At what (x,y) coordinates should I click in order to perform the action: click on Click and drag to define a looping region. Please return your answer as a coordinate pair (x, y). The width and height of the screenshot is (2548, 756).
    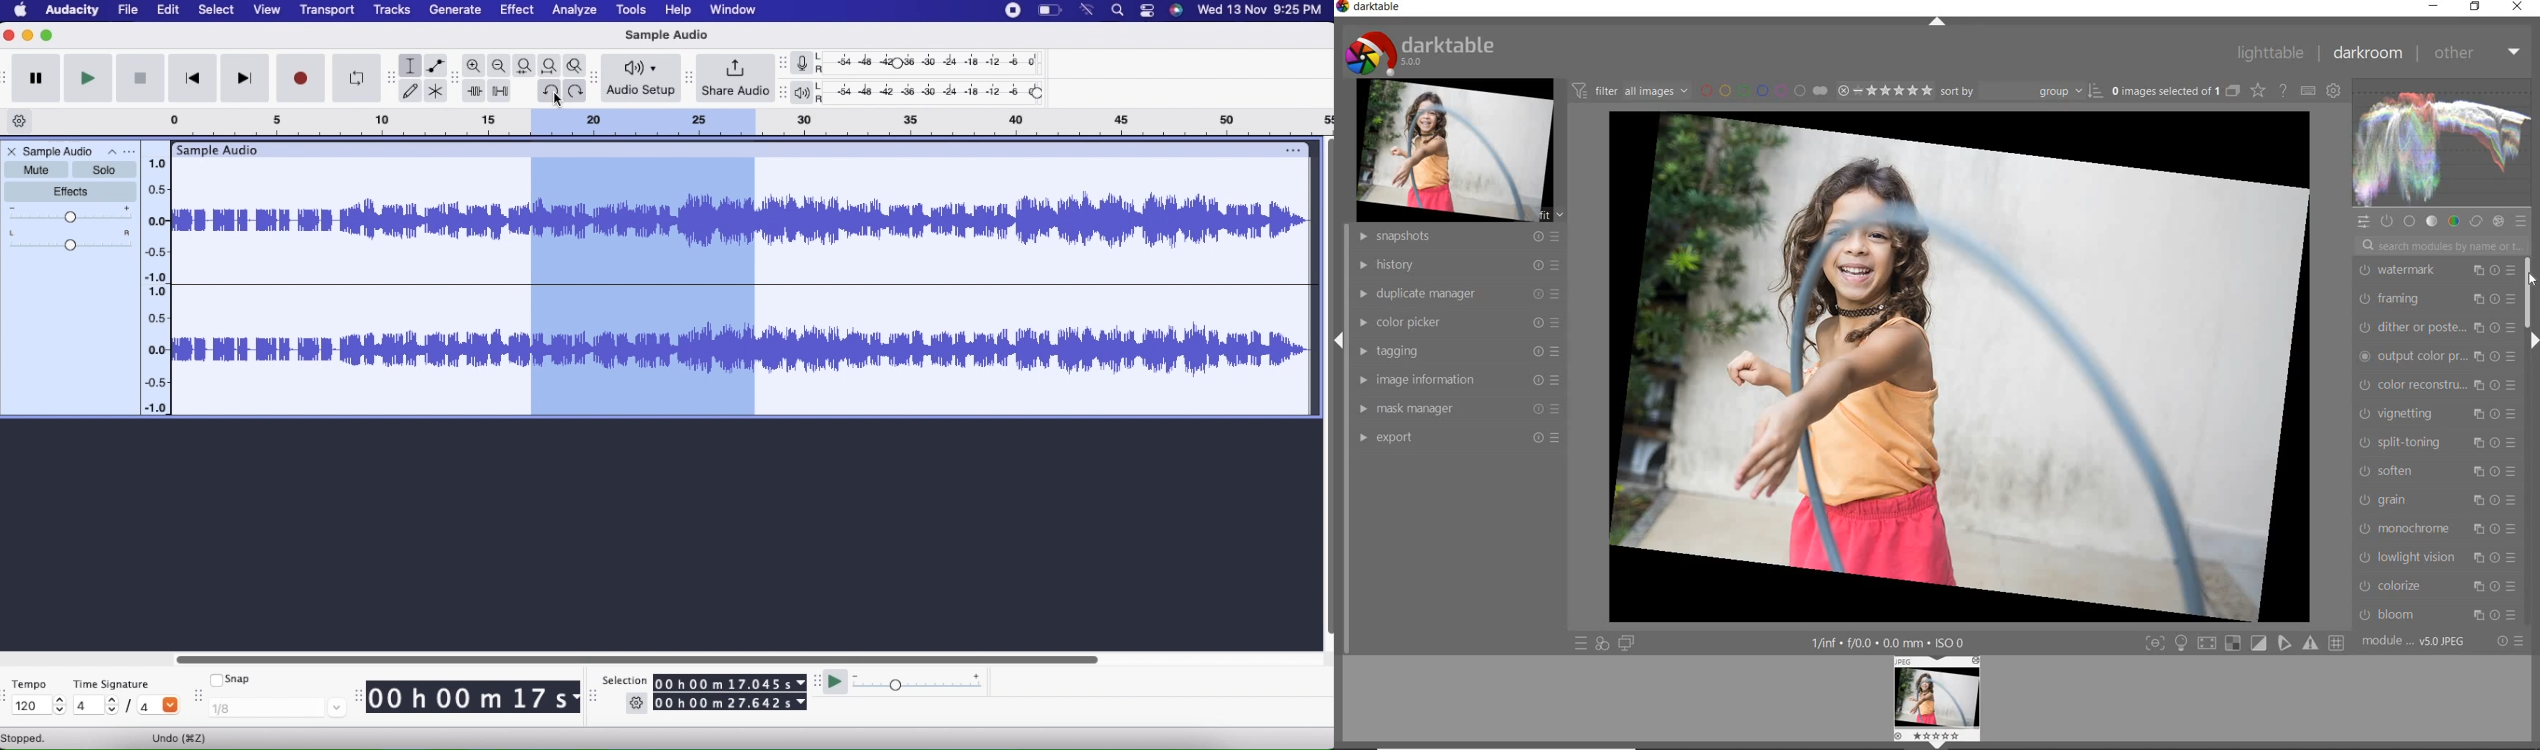
    Looking at the image, I should click on (642, 125).